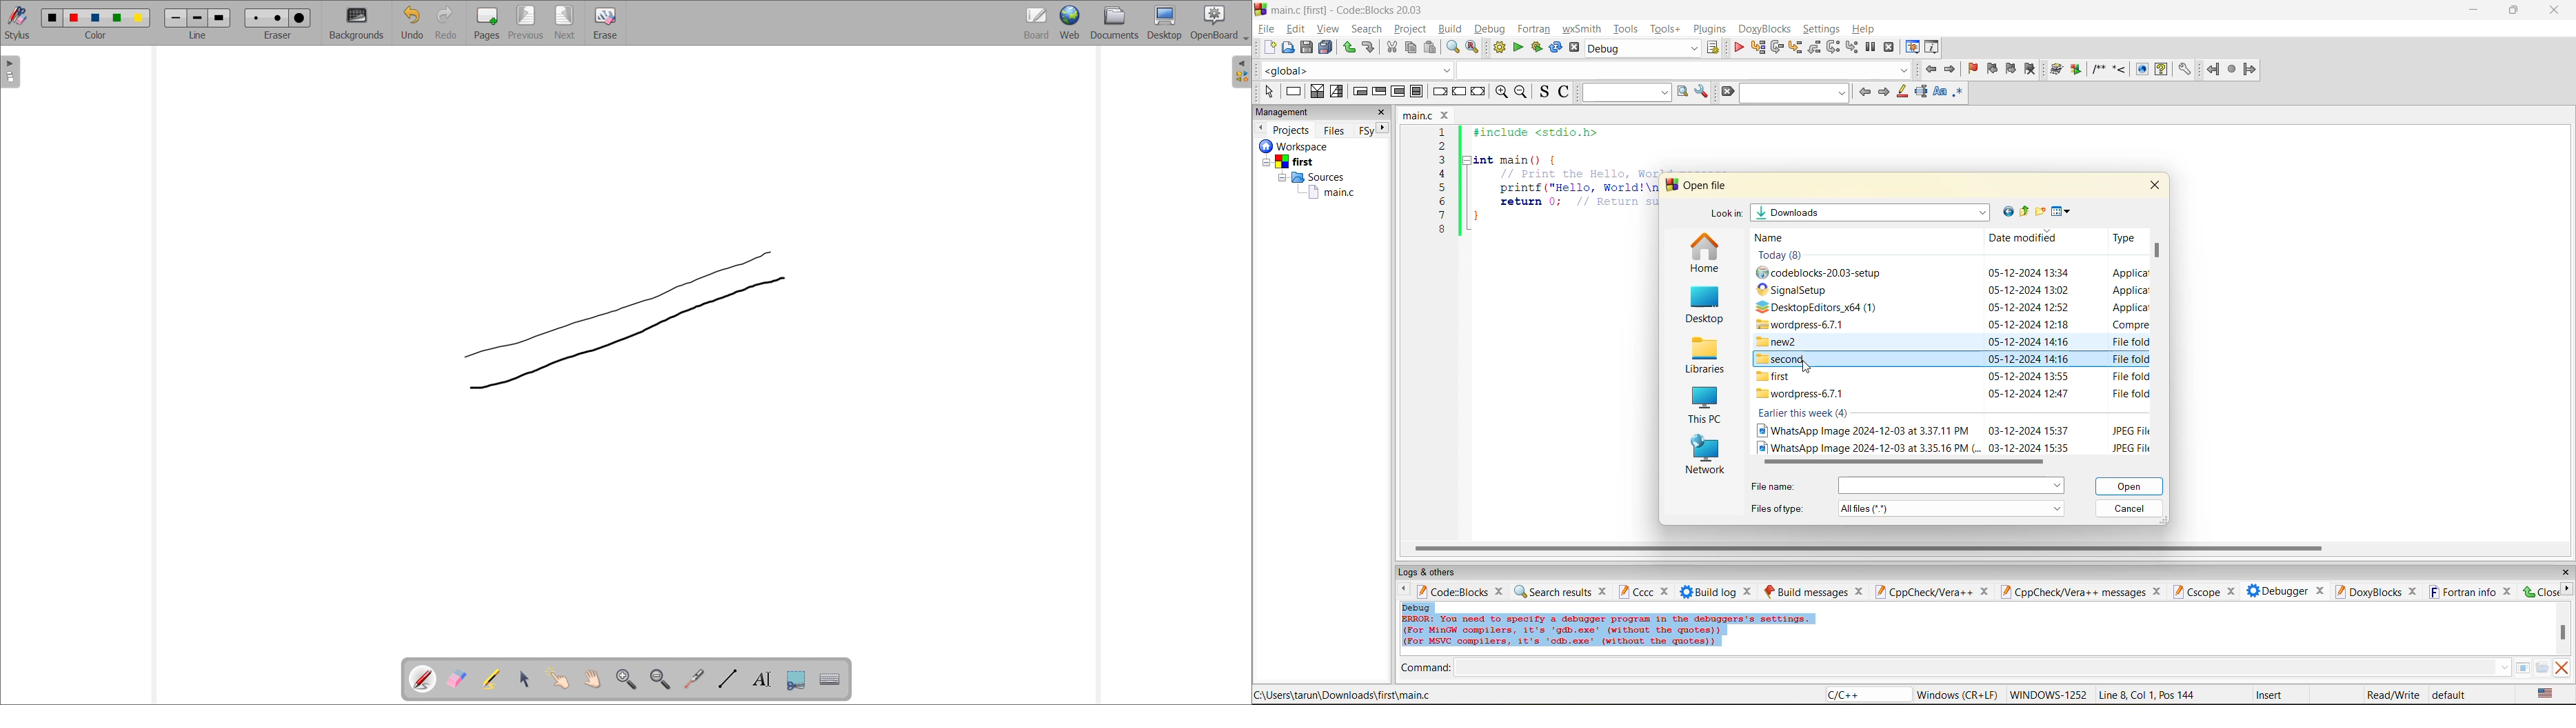 This screenshot has height=728, width=2576. I want to click on selection, so click(1337, 92).